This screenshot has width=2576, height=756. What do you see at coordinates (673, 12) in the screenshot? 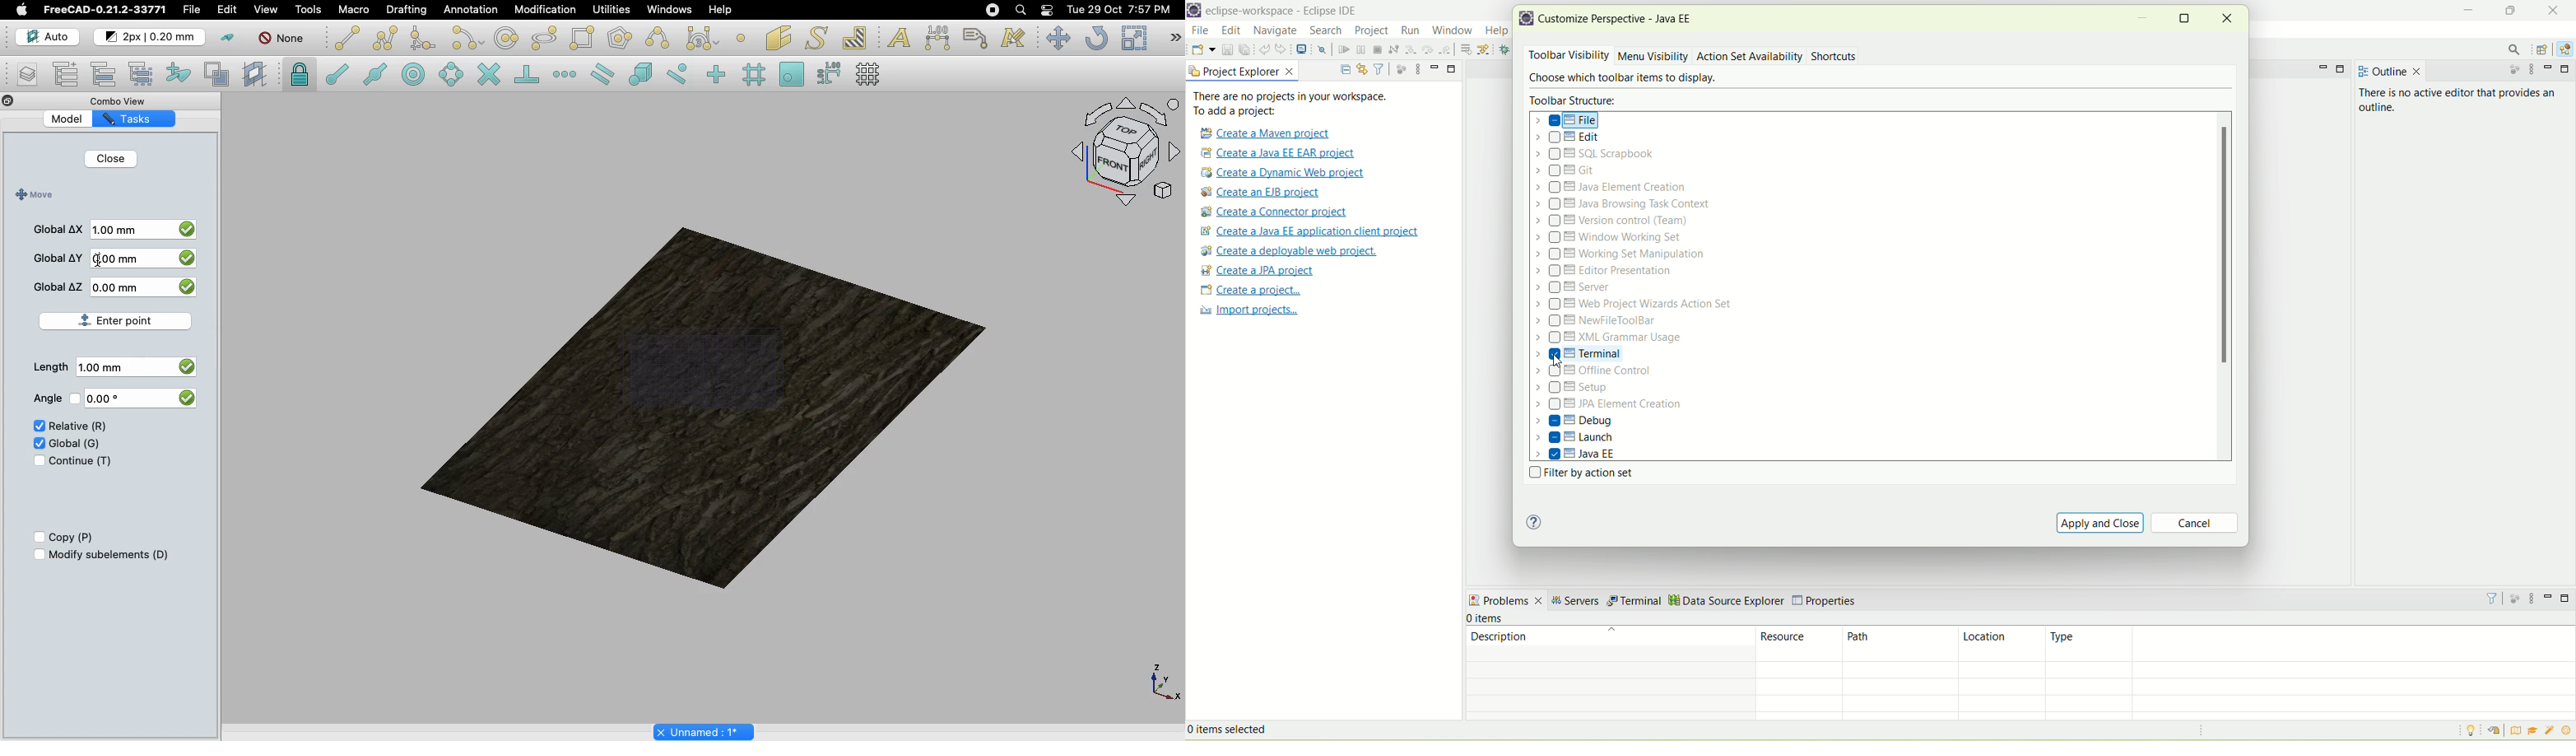
I see `Windows` at bounding box center [673, 12].